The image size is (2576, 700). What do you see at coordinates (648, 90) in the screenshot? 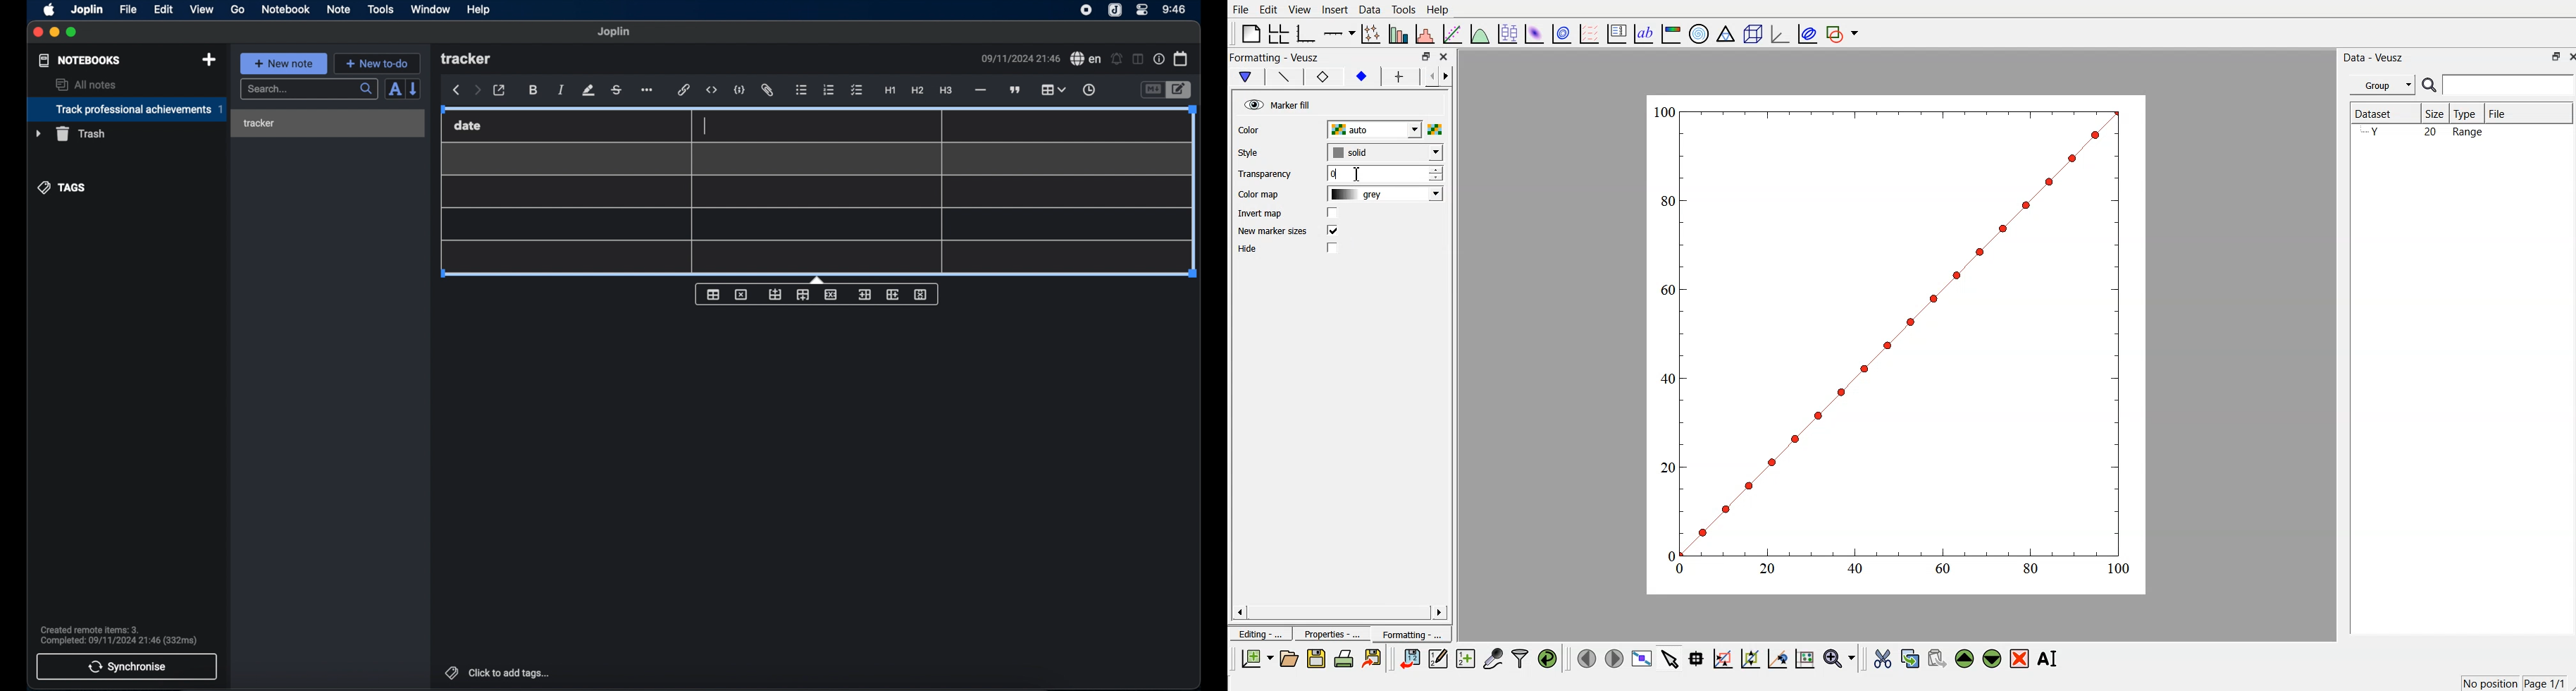
I see `more options` at bounding box center [648, 90].